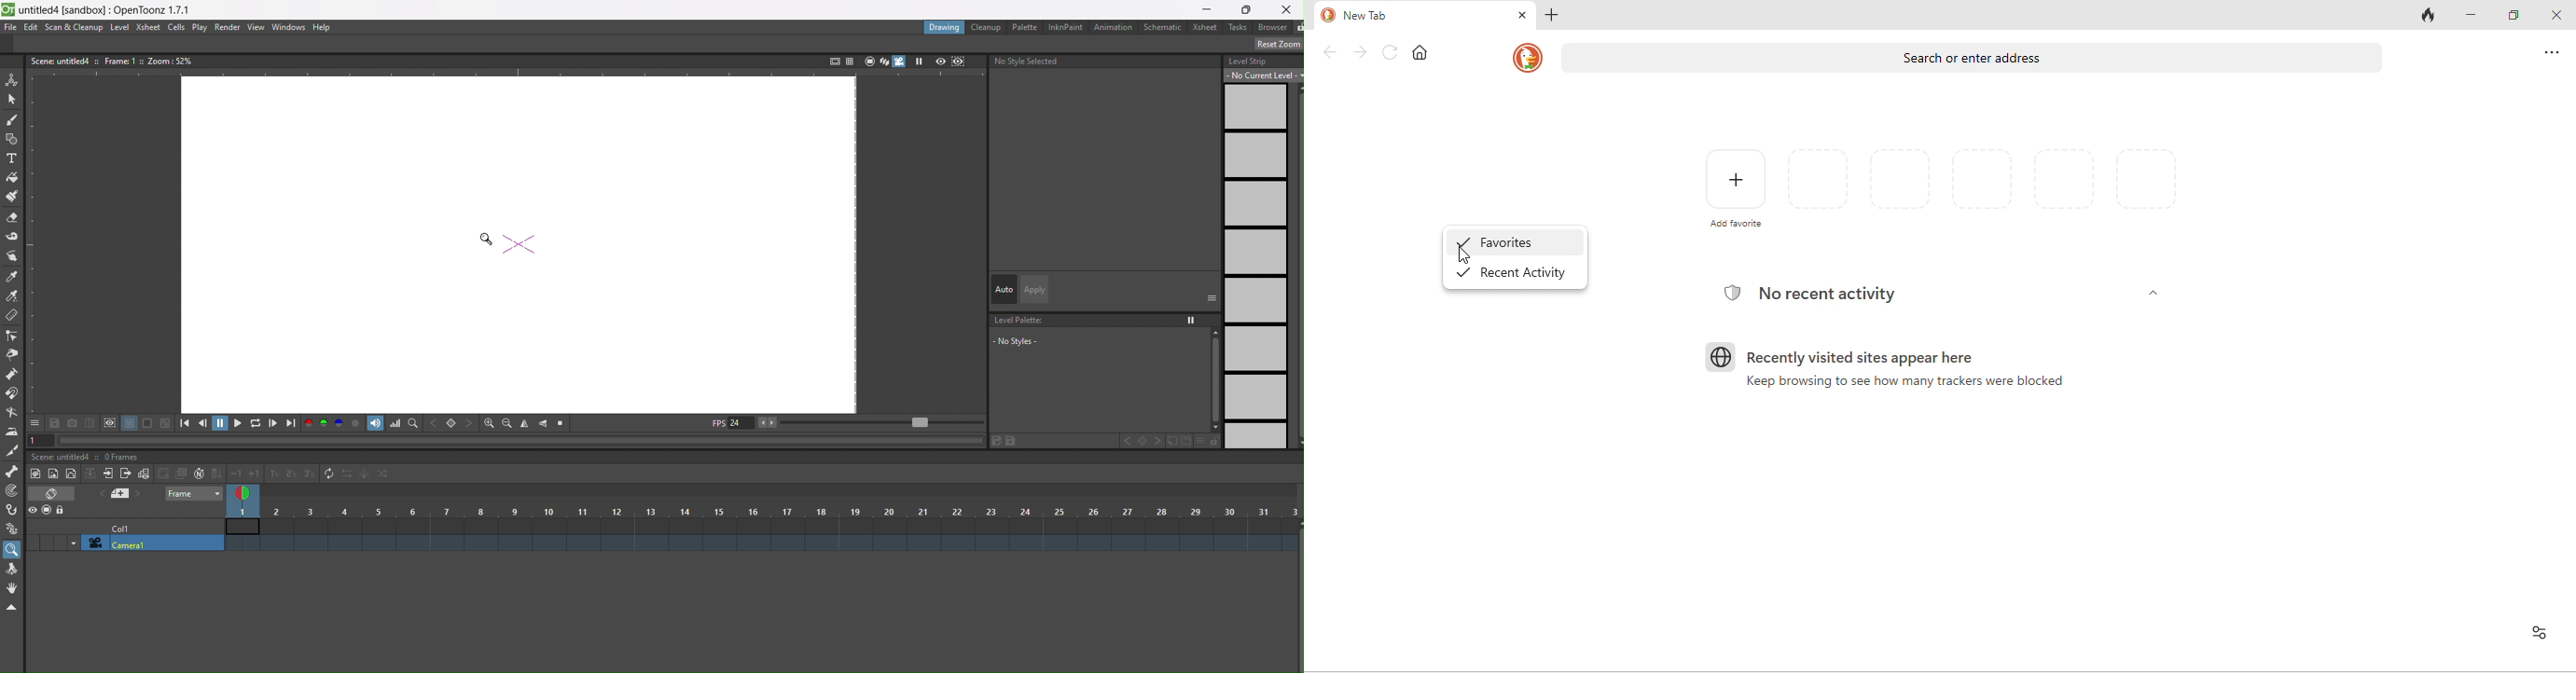 This screenshot has width=2576, height=700. What do you see at coordinates (14, 158) in the screenshot?
I see `type tool ` at bounding box center [14, 158].